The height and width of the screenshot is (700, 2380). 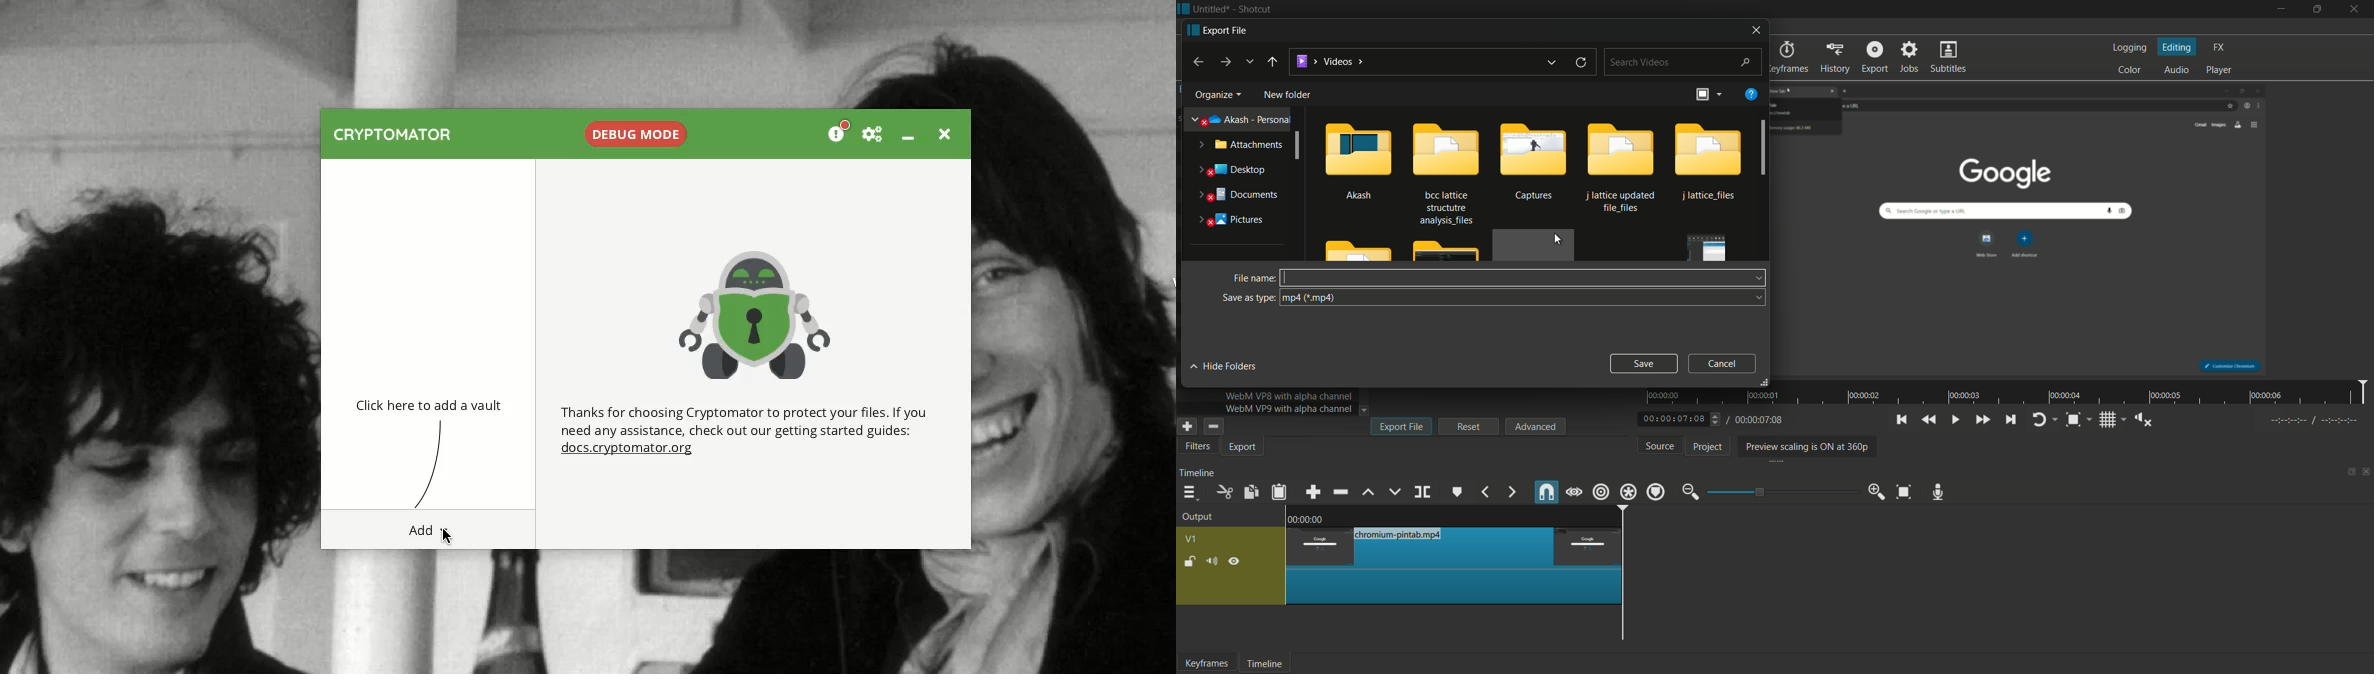 What do you see at coordinates (2009, 420) in the screenshot?
I see `skip to the next point` at bounding box center [2009, 420].